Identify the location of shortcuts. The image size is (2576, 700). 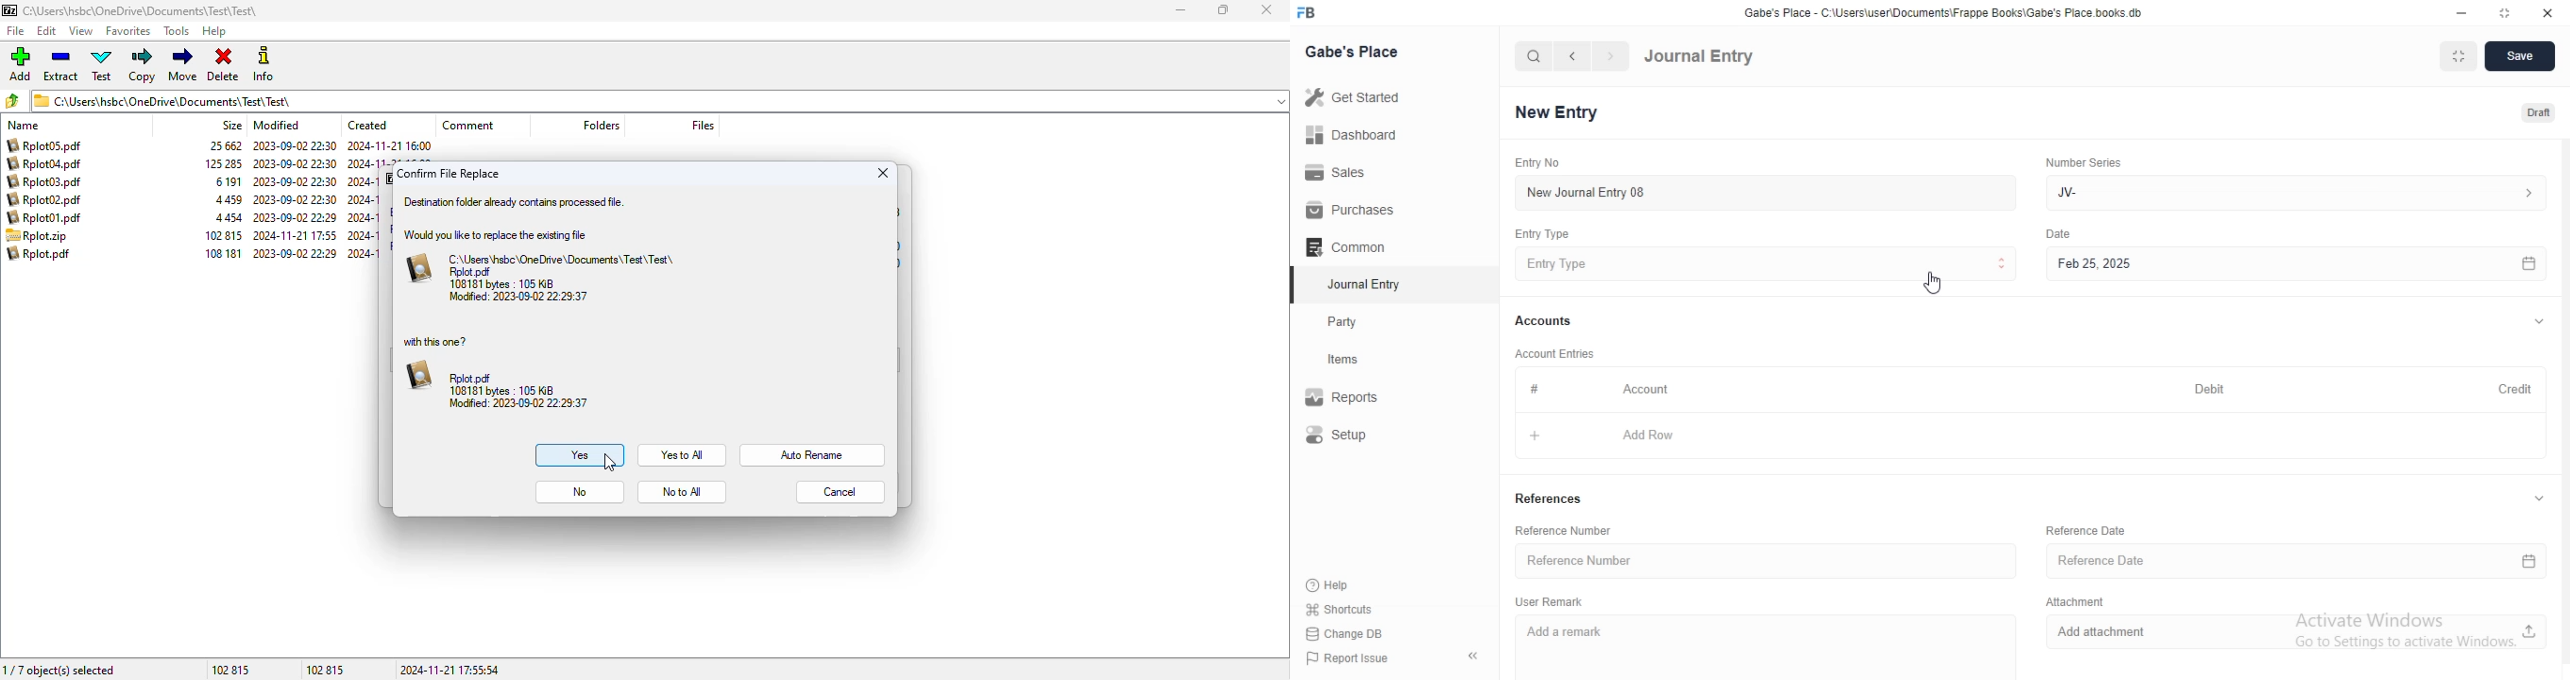
(1352, 608).